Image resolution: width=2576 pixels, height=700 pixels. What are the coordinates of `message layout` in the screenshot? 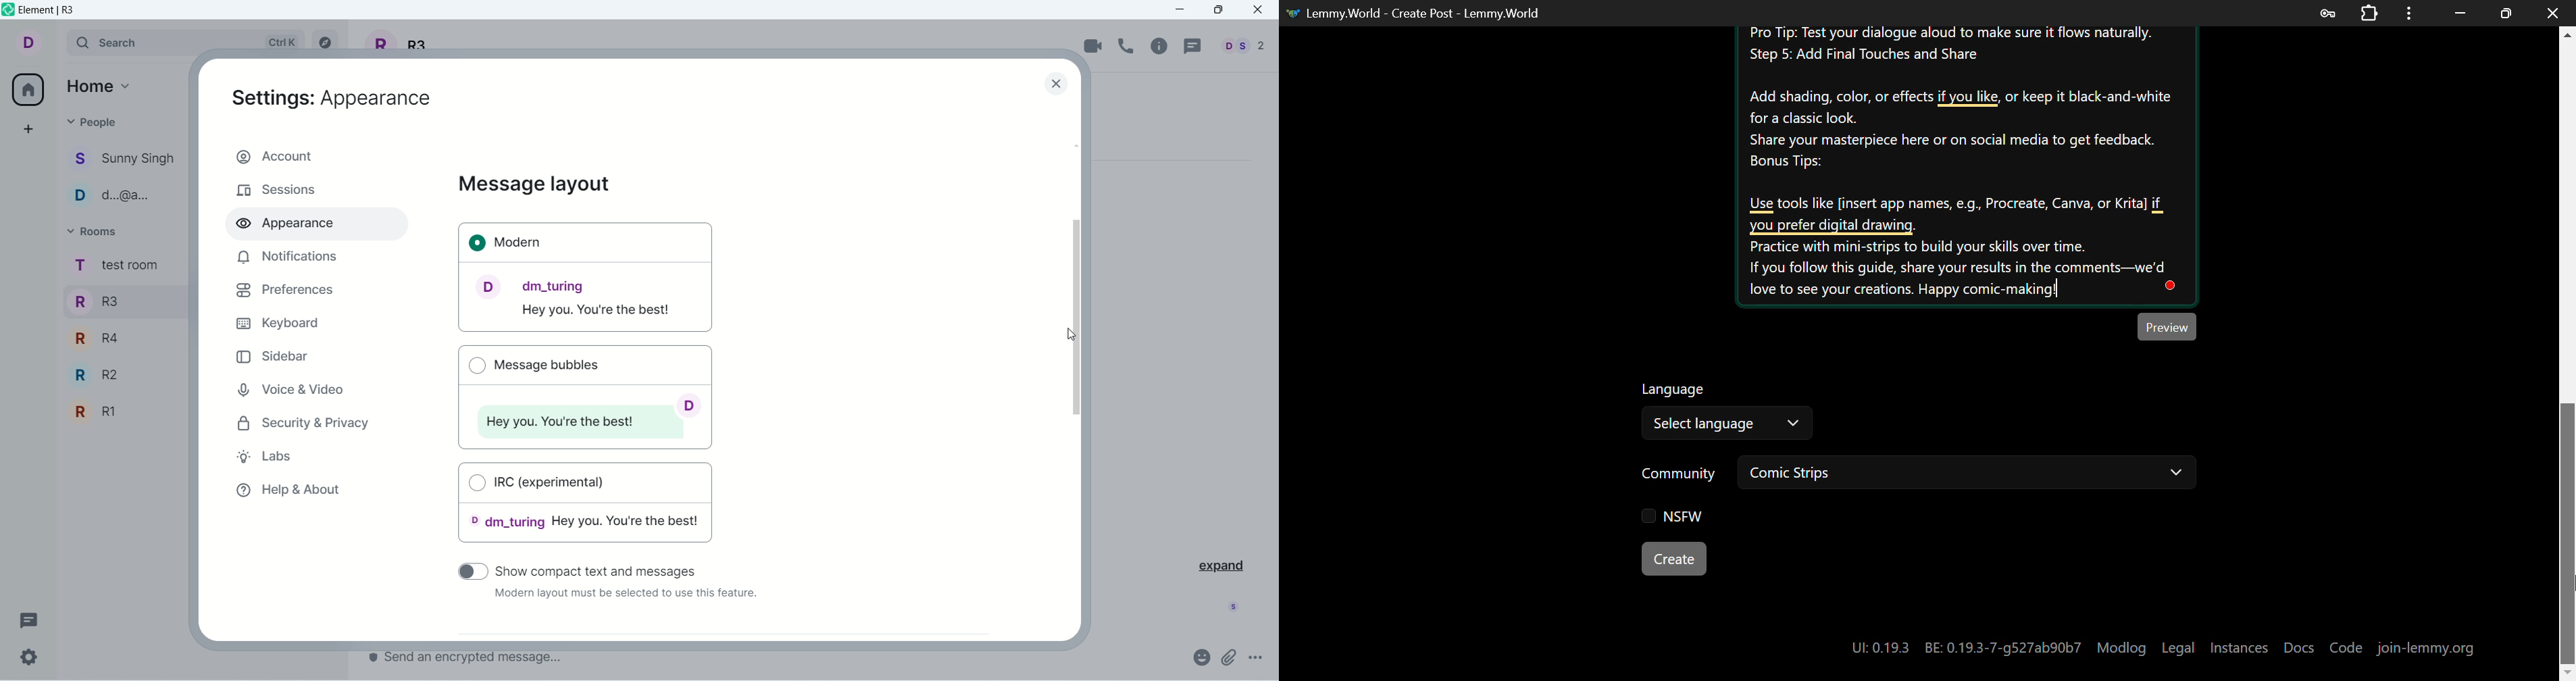 It's located at (534, 185).